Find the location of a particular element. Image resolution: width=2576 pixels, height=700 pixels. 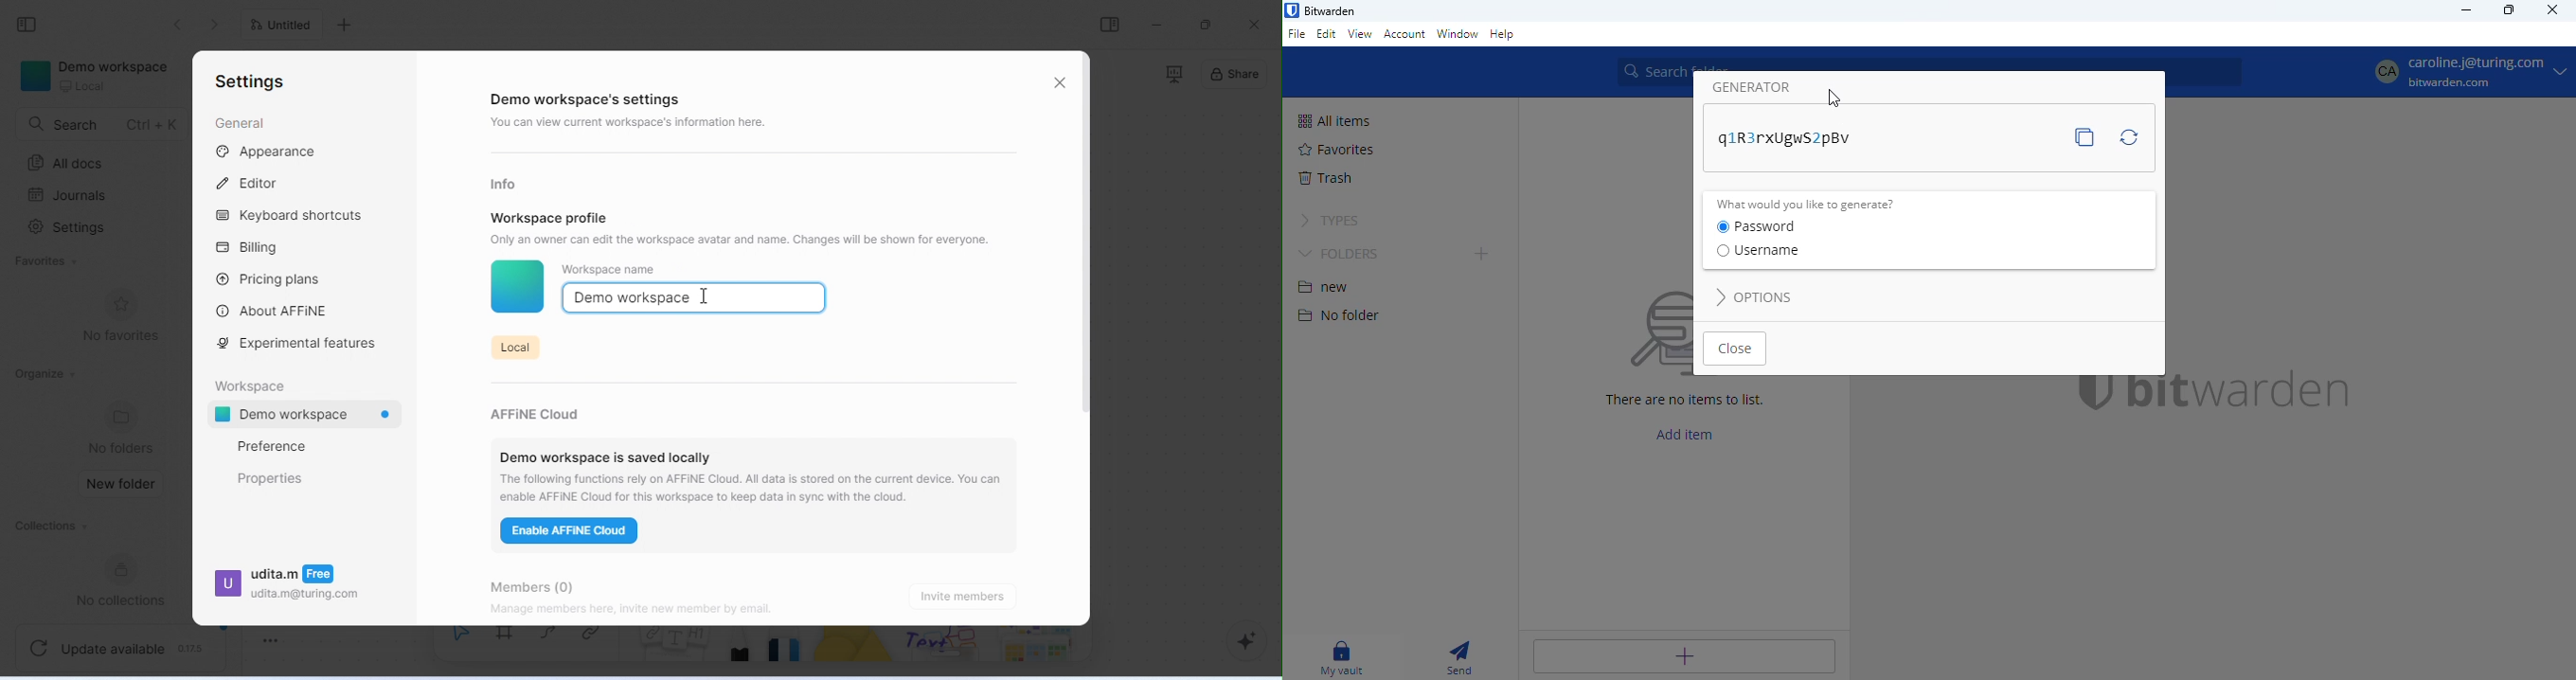

what would you like to generate? is located at coordinates (1805, 205).